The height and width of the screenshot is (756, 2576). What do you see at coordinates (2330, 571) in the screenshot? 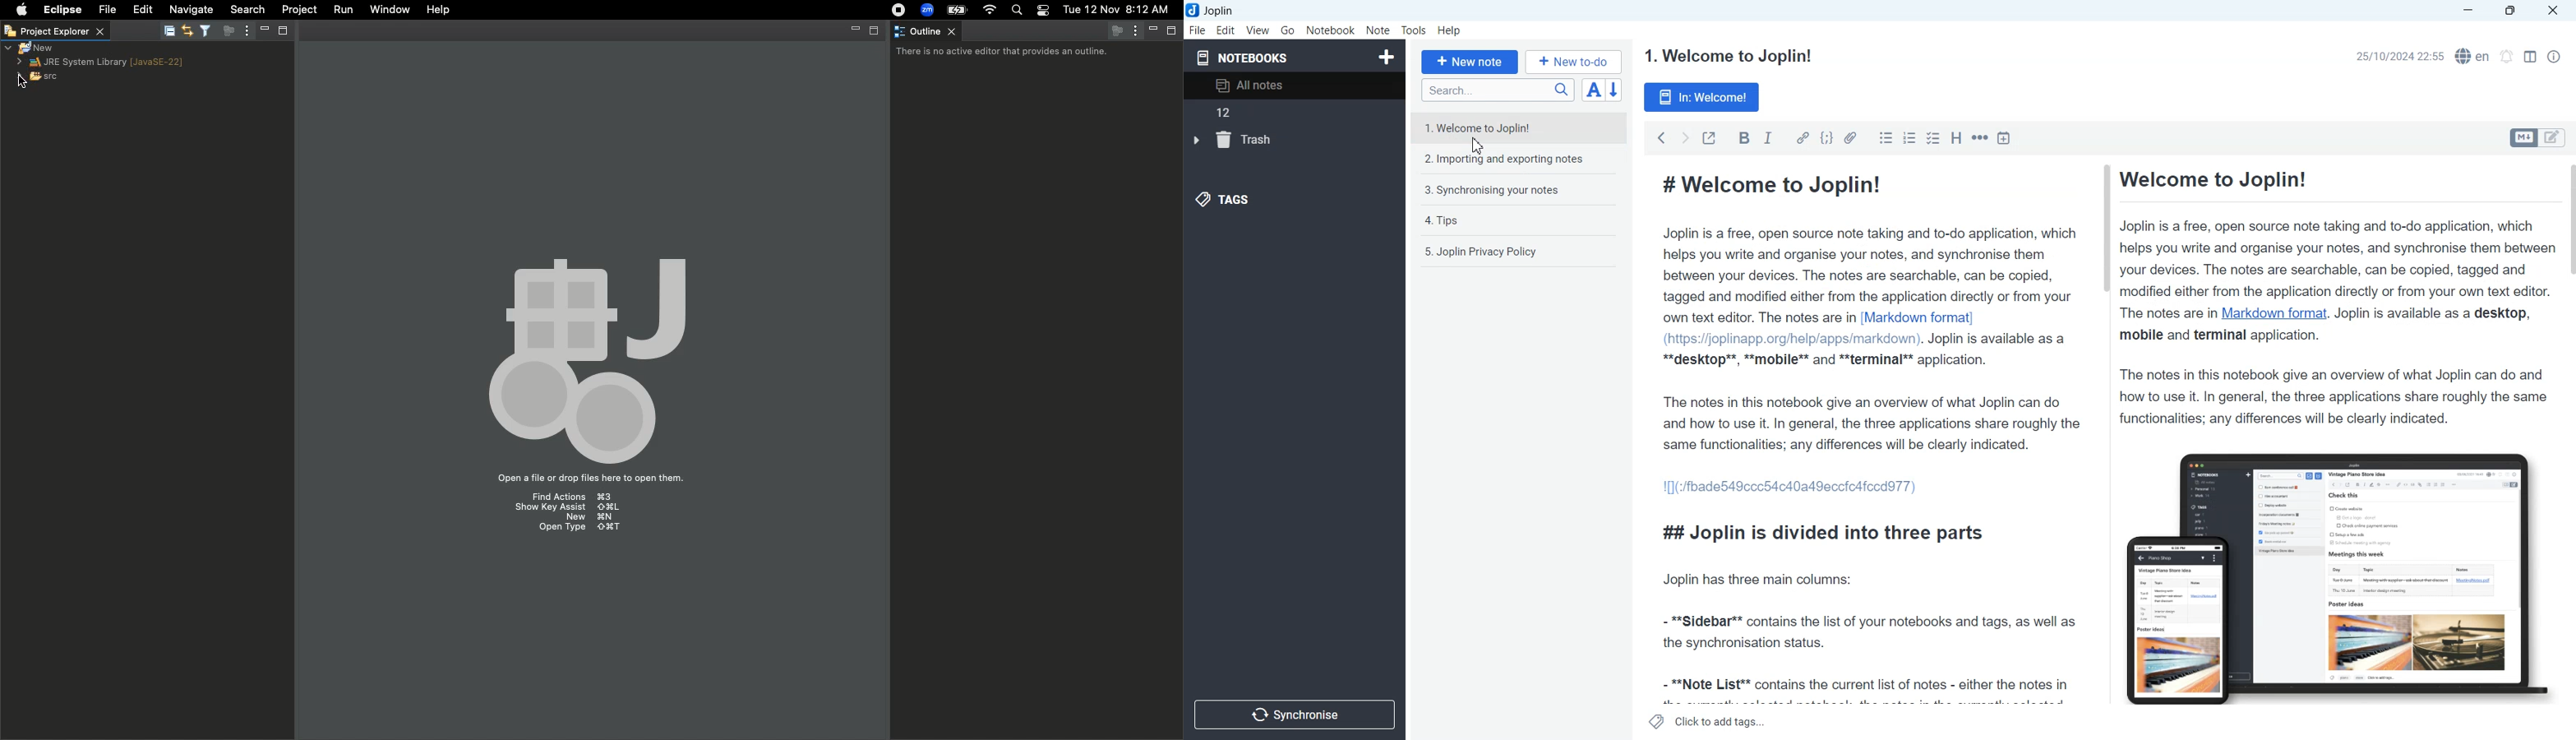
I see `Figure` at bounding box center [2330, 571].